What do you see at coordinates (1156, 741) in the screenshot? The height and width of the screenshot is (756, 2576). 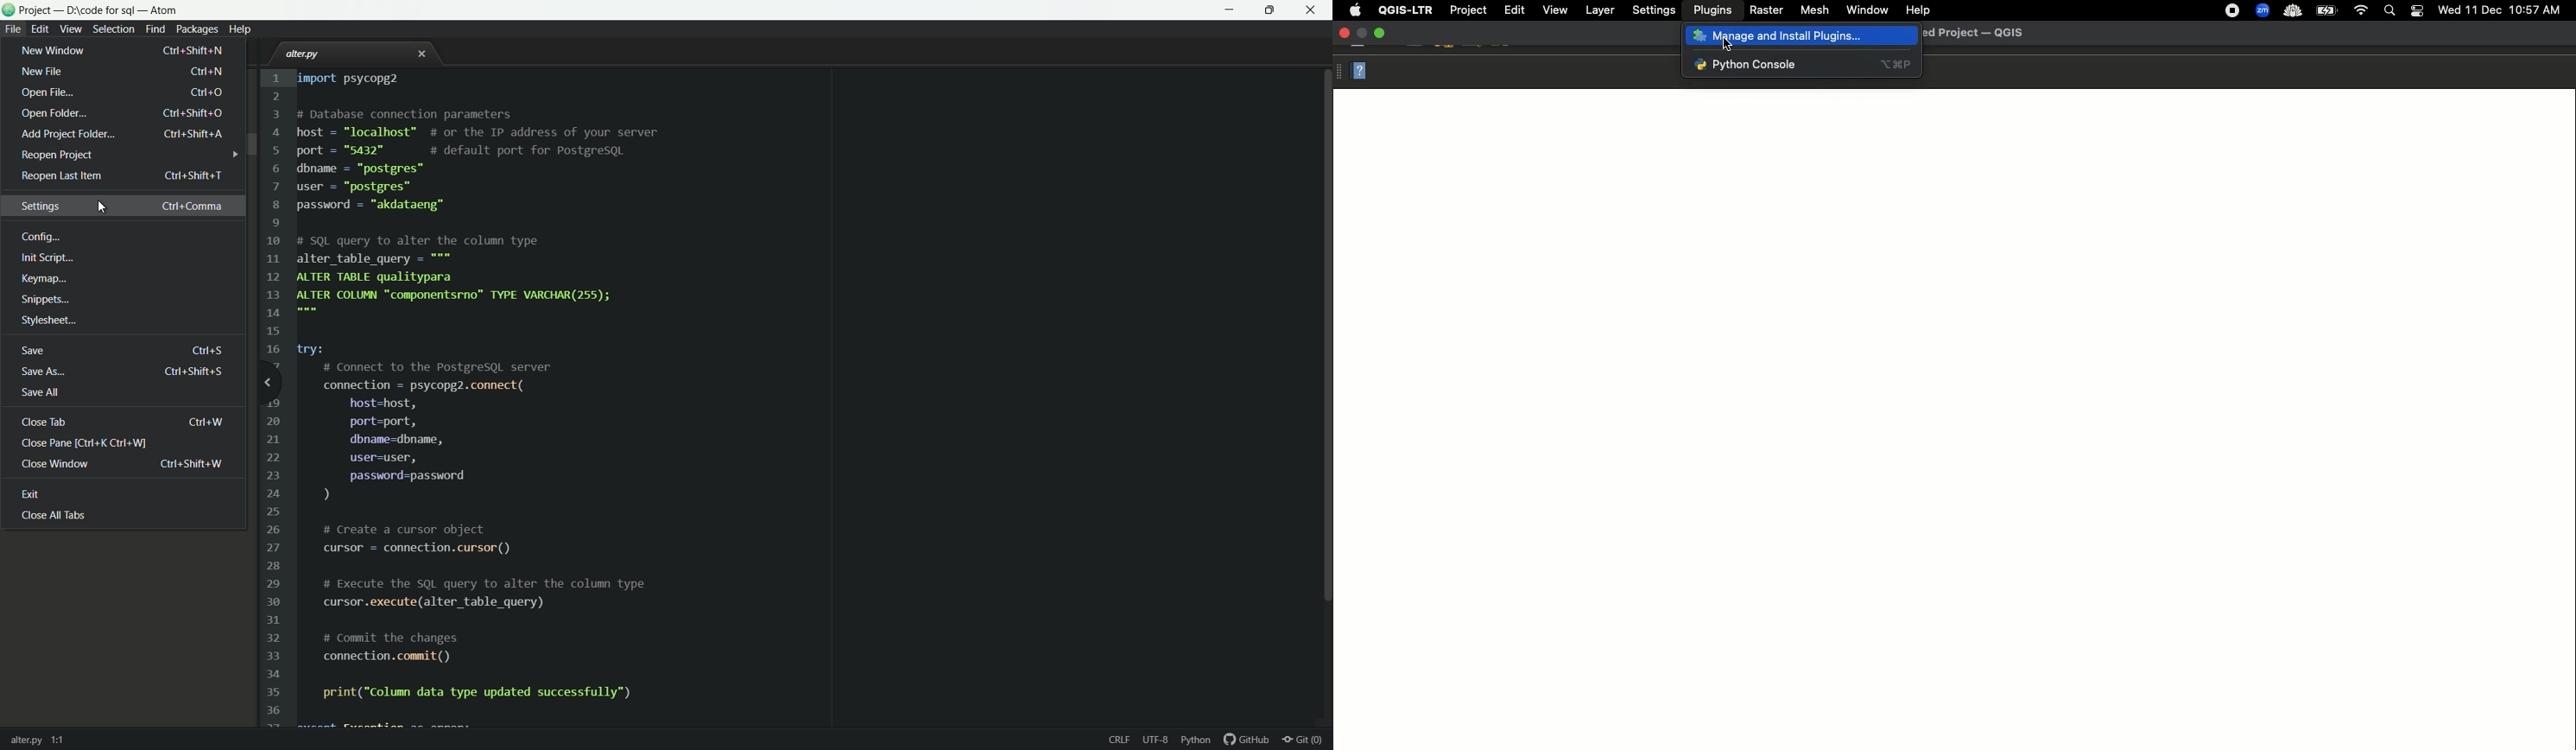 I see `utf-8` at bounding box center [1156, 741].